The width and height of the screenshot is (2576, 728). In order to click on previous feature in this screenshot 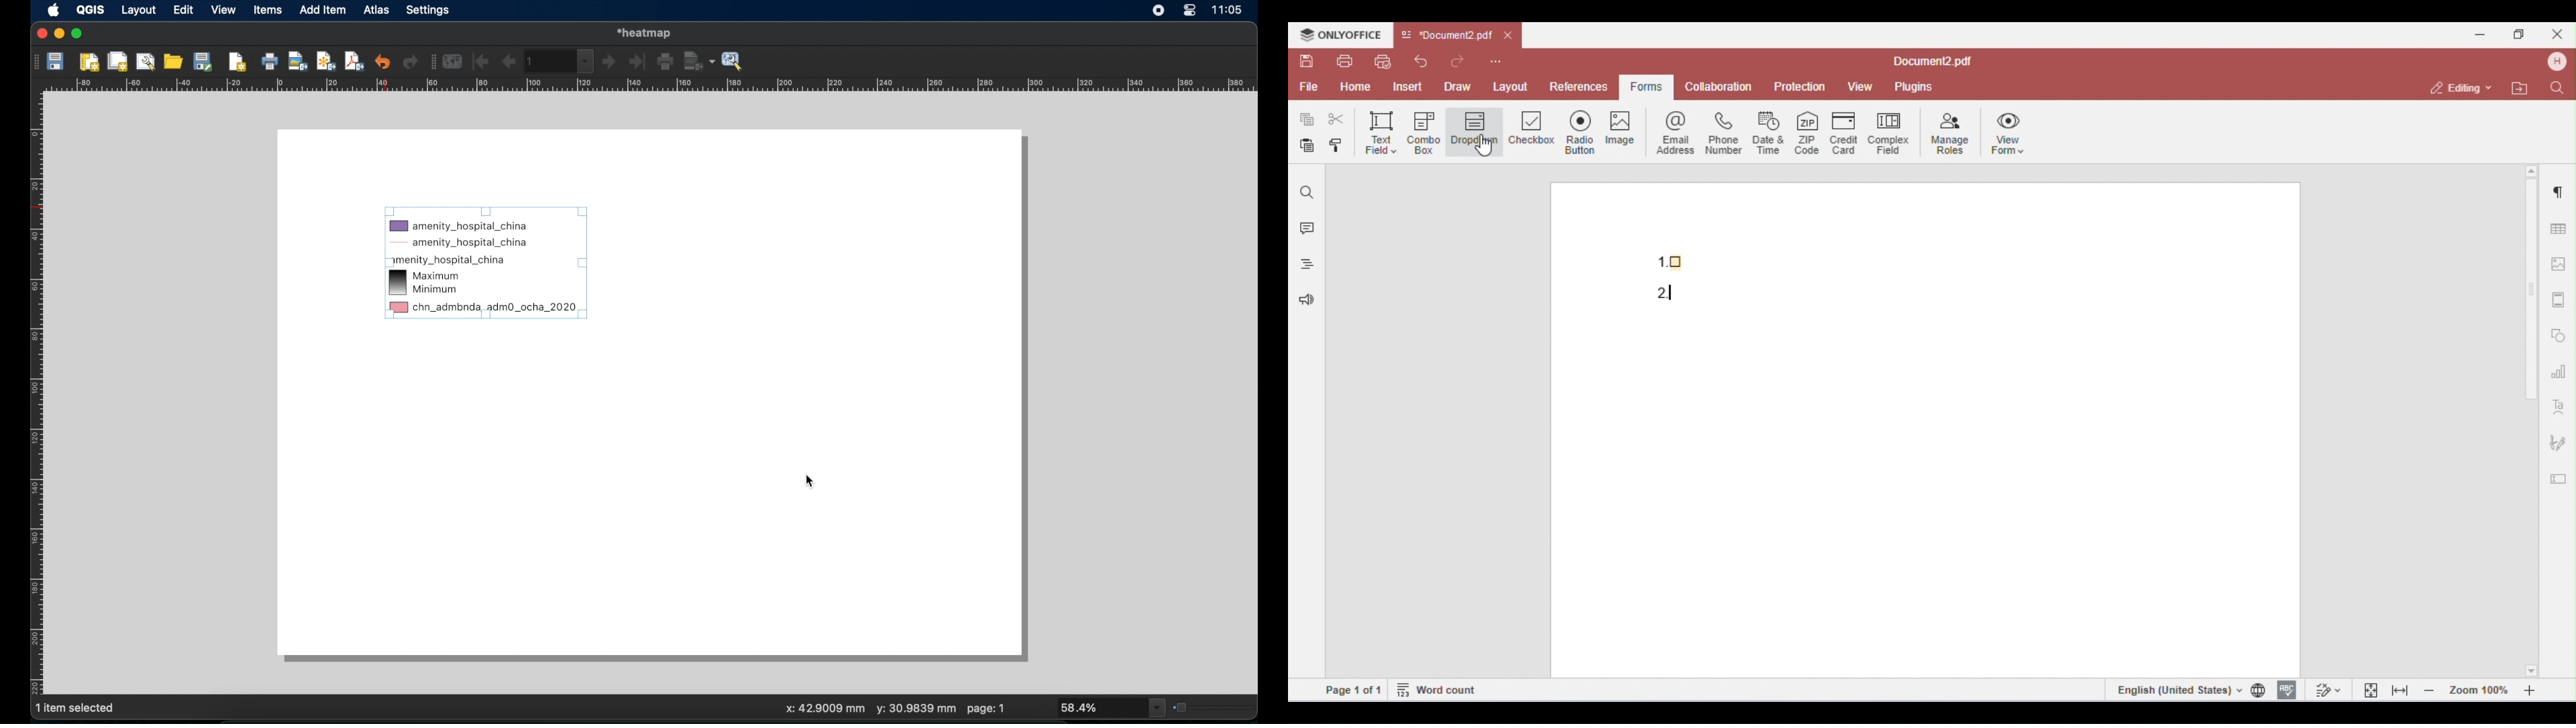, I will do `click(508, 62)`.